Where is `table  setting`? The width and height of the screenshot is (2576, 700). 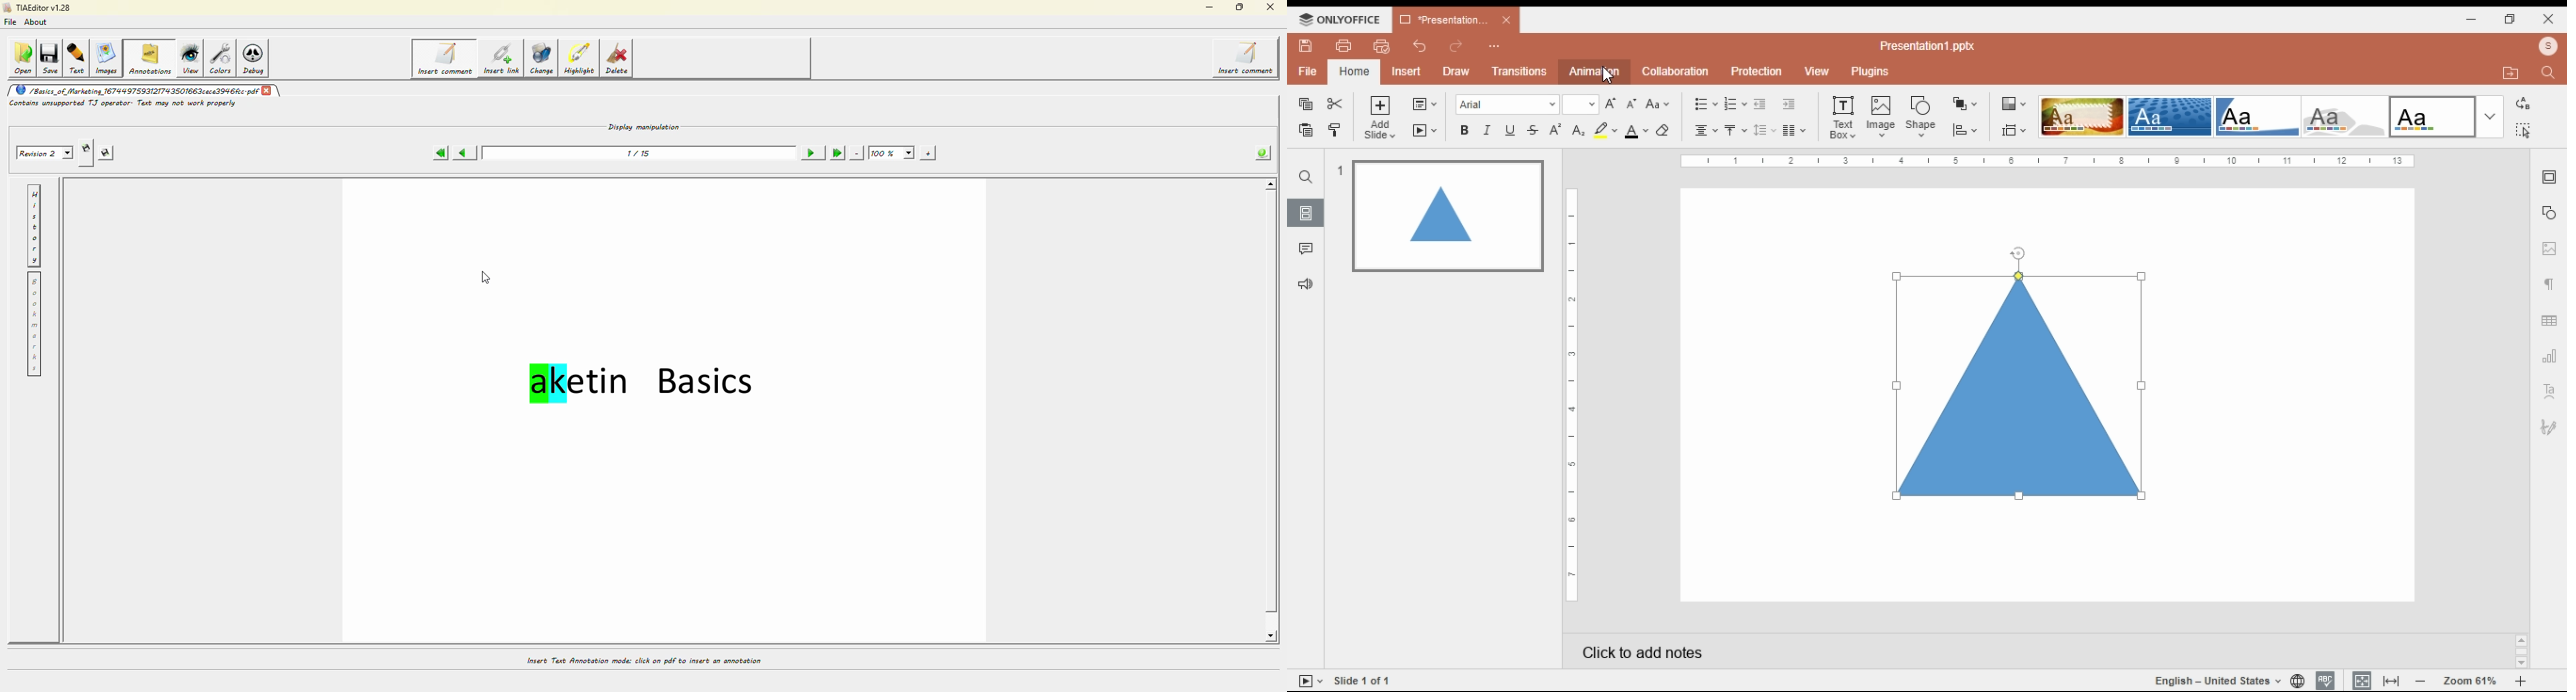 table  setting is located at coordinates (2547, 319).